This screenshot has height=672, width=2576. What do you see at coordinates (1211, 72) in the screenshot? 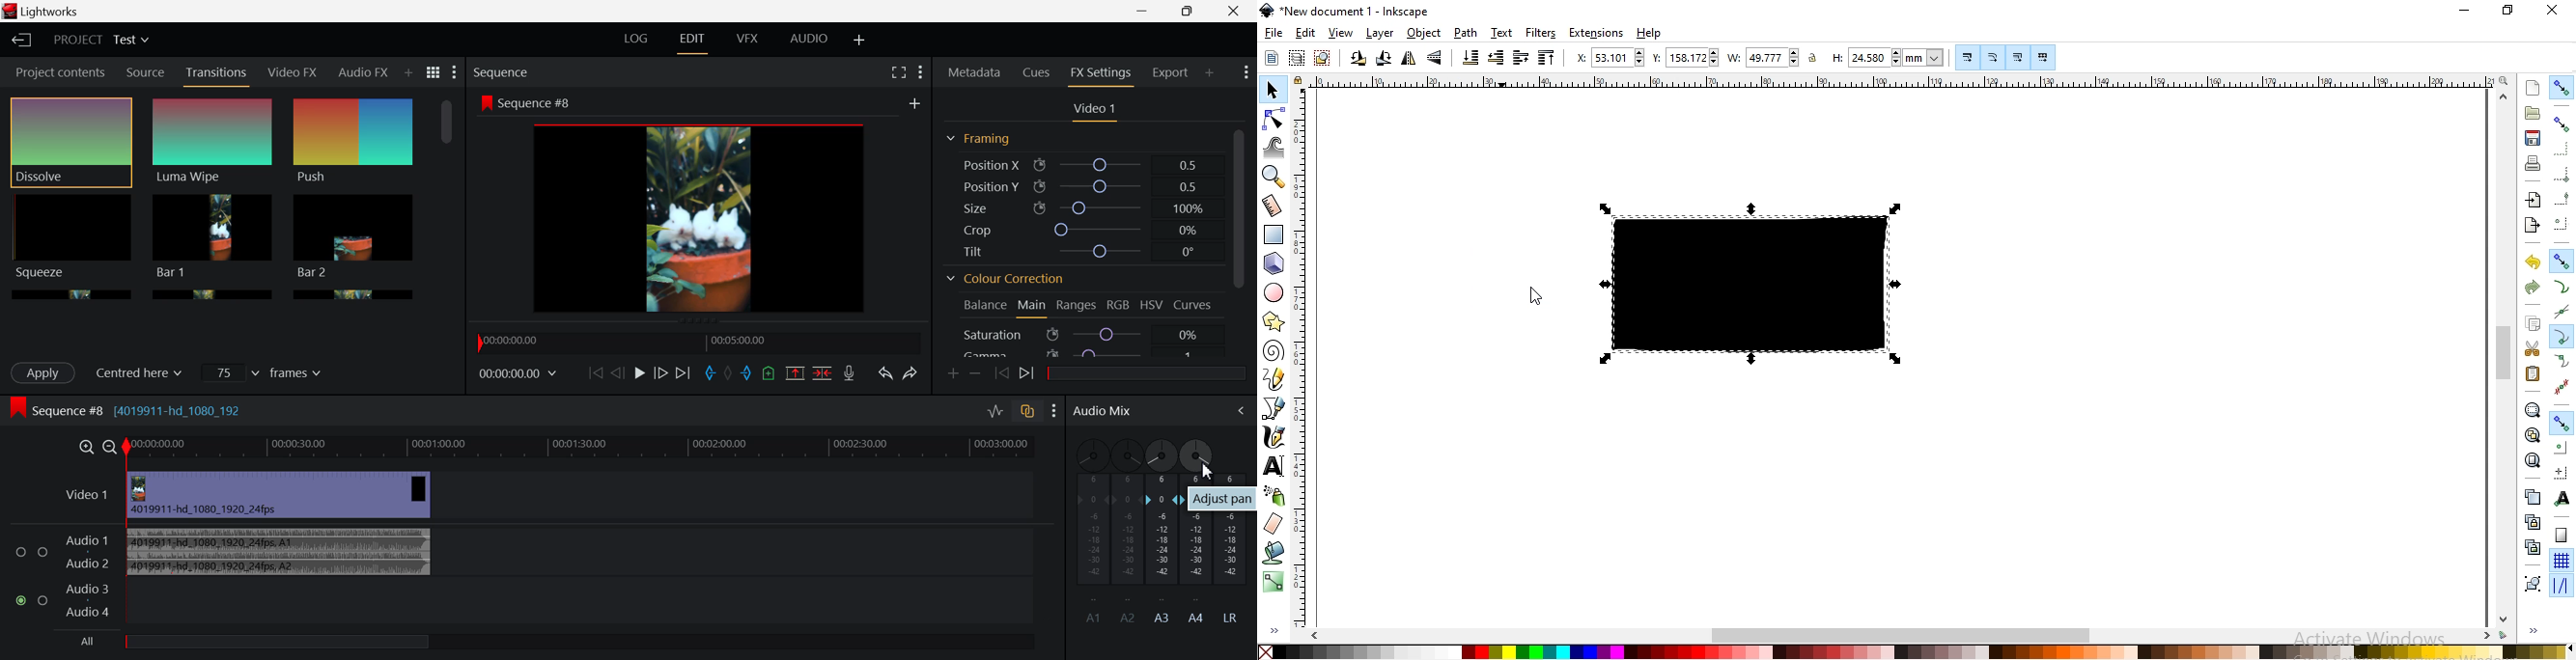
I see `Add Panel` at bounding box center [1211, 72].